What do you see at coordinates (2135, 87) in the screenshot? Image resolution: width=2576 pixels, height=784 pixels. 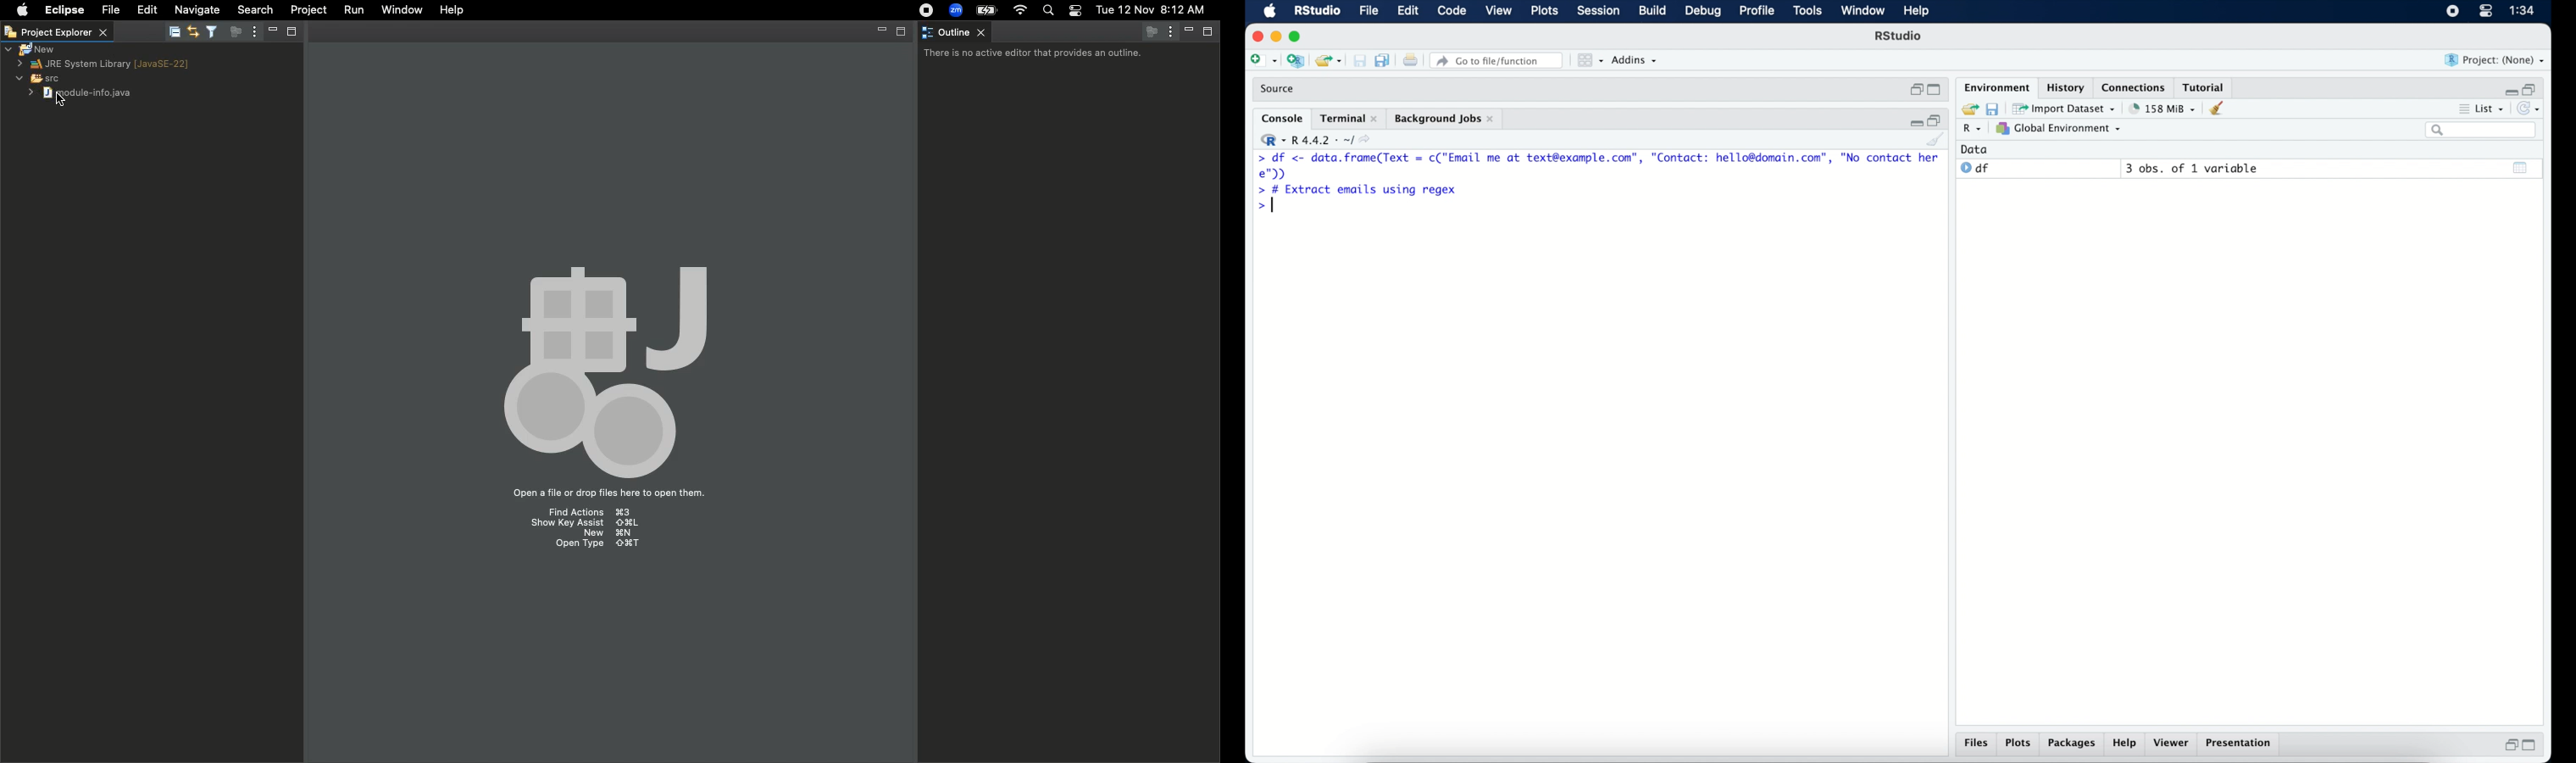 I see `connections` at bounding box center [2135, 87].